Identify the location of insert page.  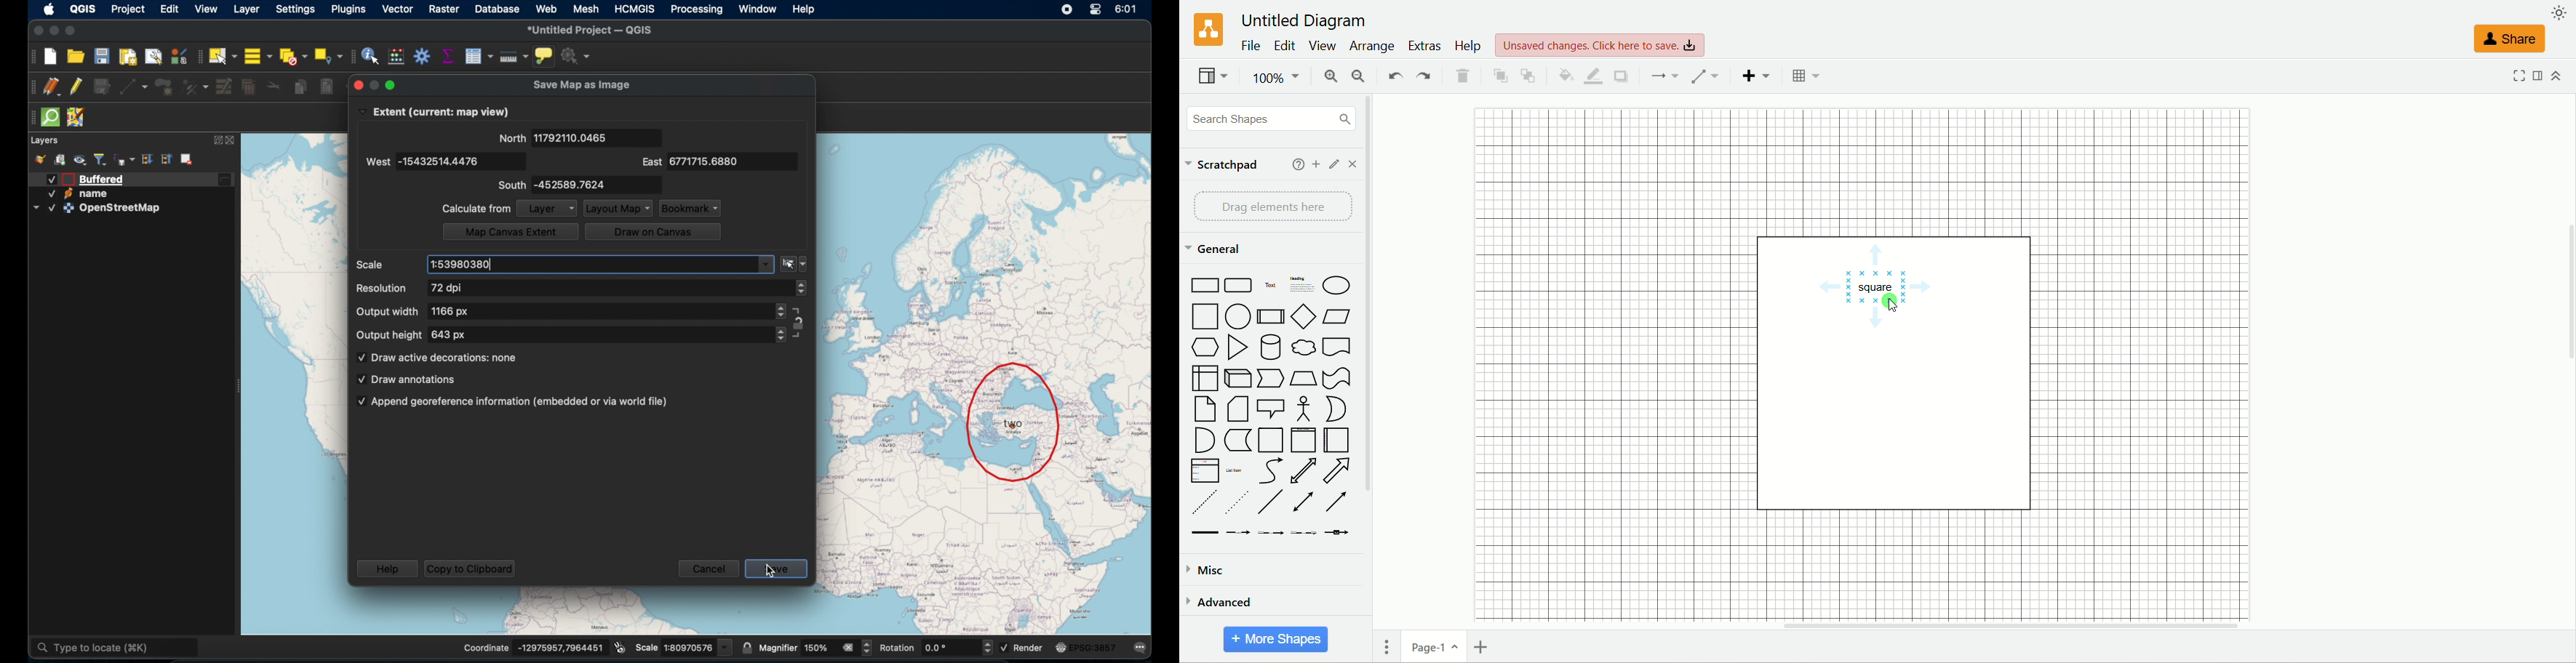
(1483, 646).